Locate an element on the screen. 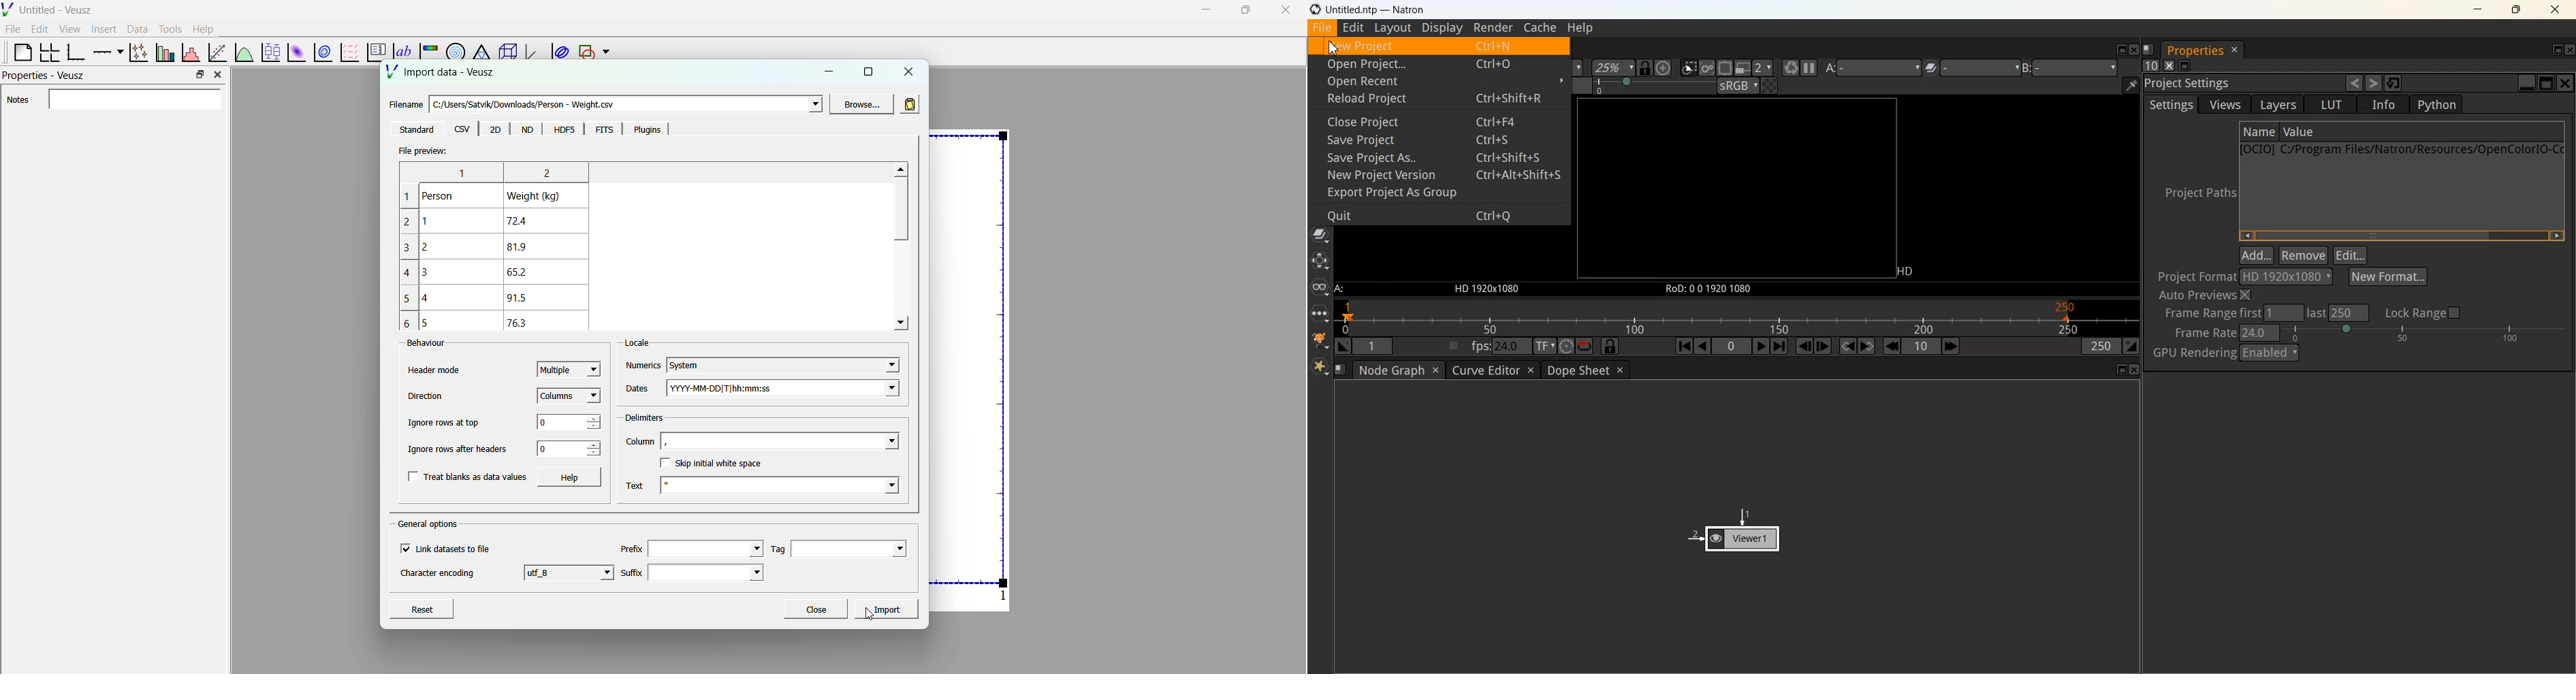  image color graph is located at coordinates (428, 46).